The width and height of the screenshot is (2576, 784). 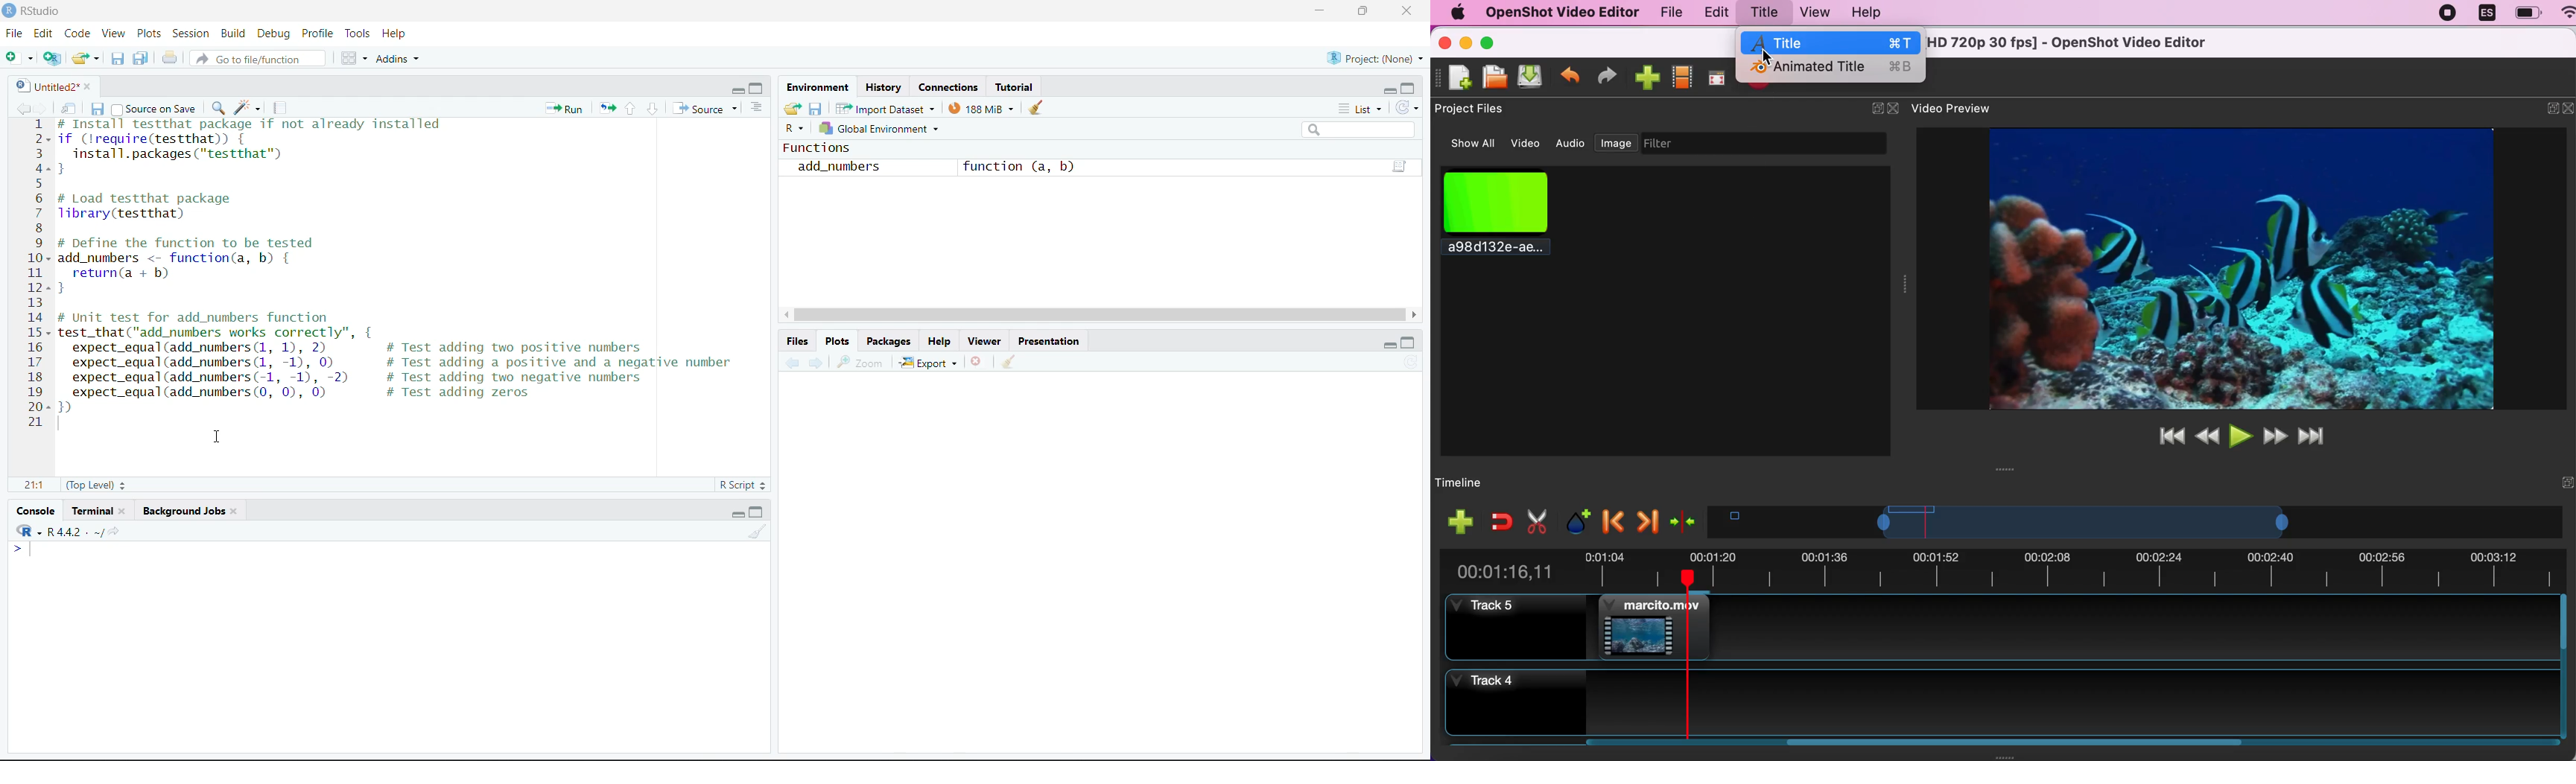 I want to click on go to next session of the chunk, so click(x=653, y=108).